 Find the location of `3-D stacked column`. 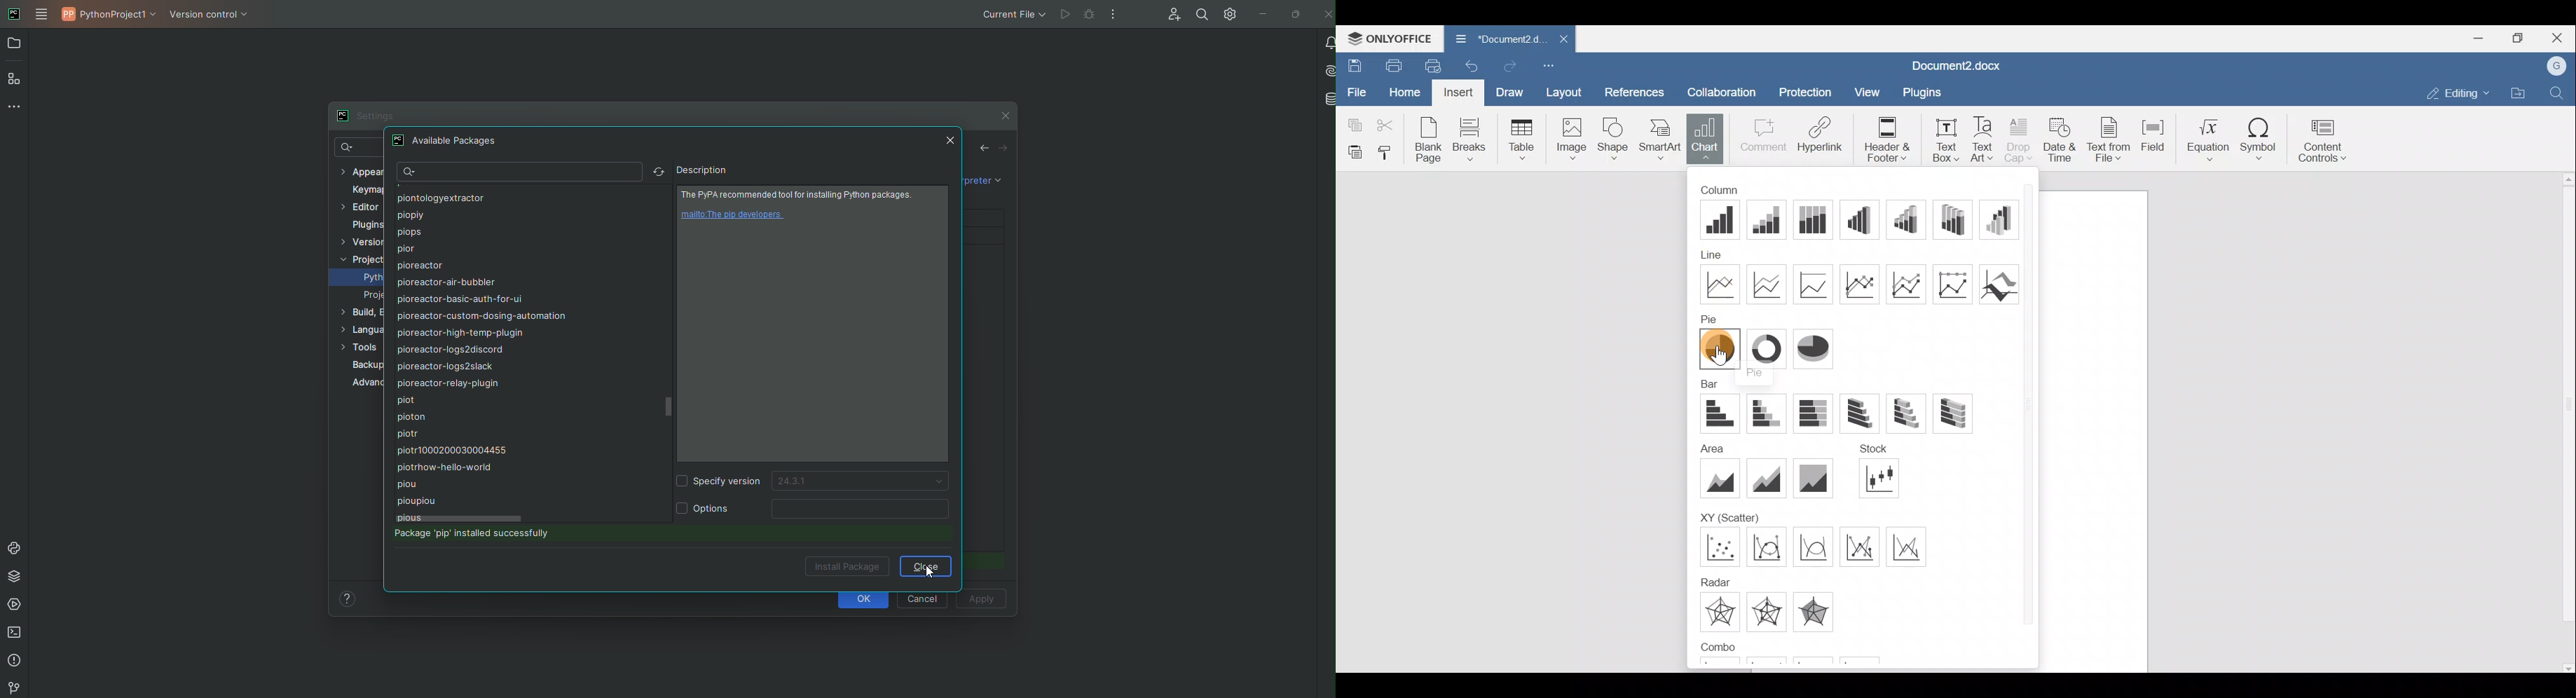

3-D stacked column is located at coordinates (1905, 217).